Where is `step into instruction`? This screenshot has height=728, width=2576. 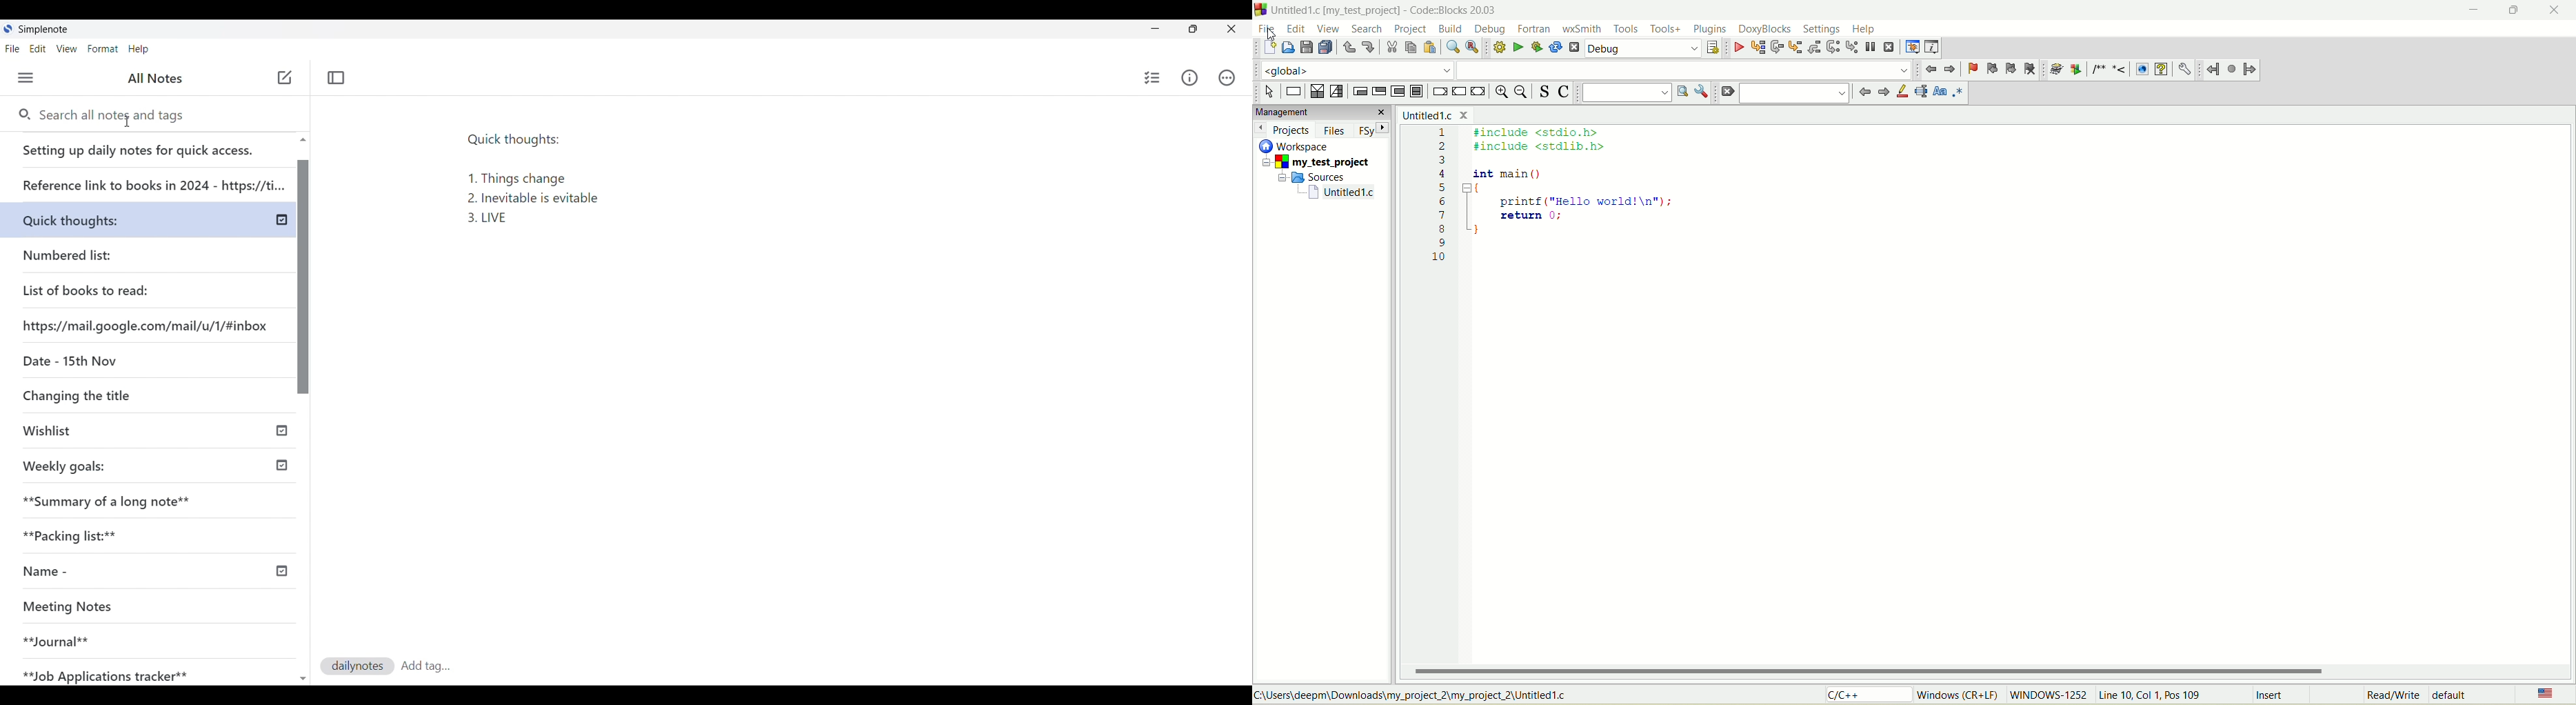
step into instruction is located at coordinates (1850, 46).